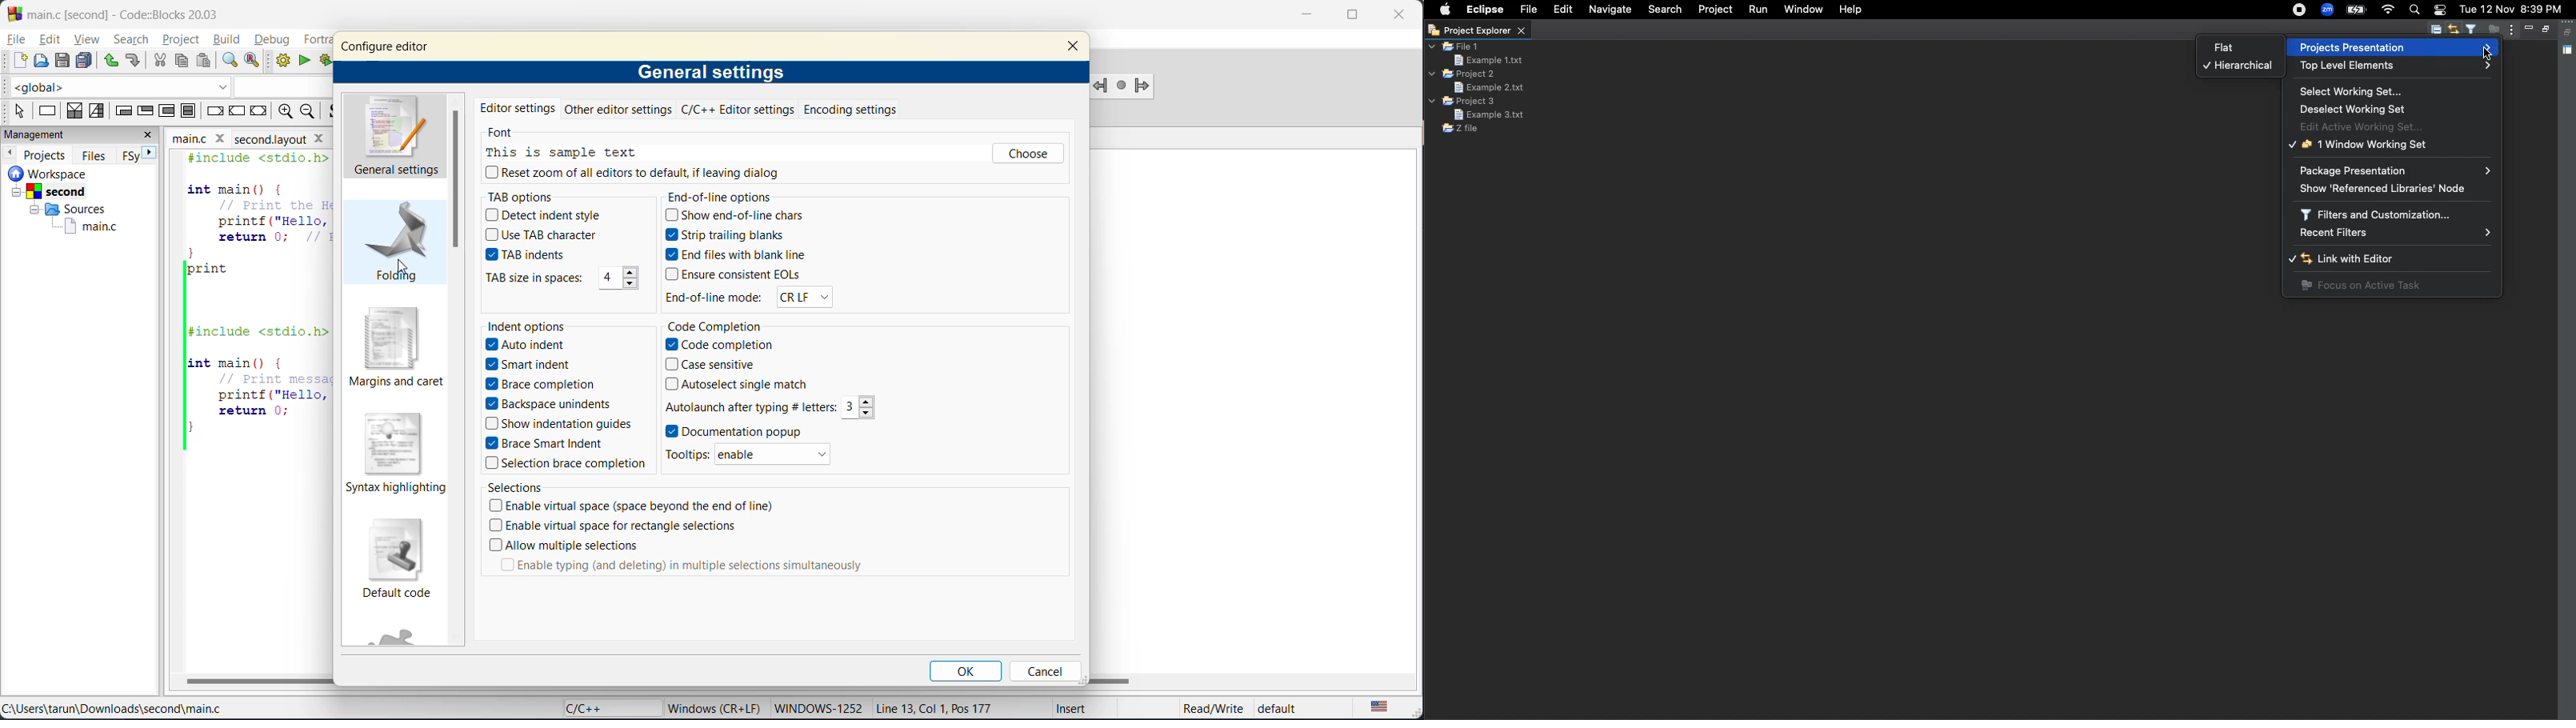 The height and width of the screenshot is (728, 2576). What do you see at coordinates (396, 347) in the screenshot?
I see `margins and caret` at bounding box center [396, 347].